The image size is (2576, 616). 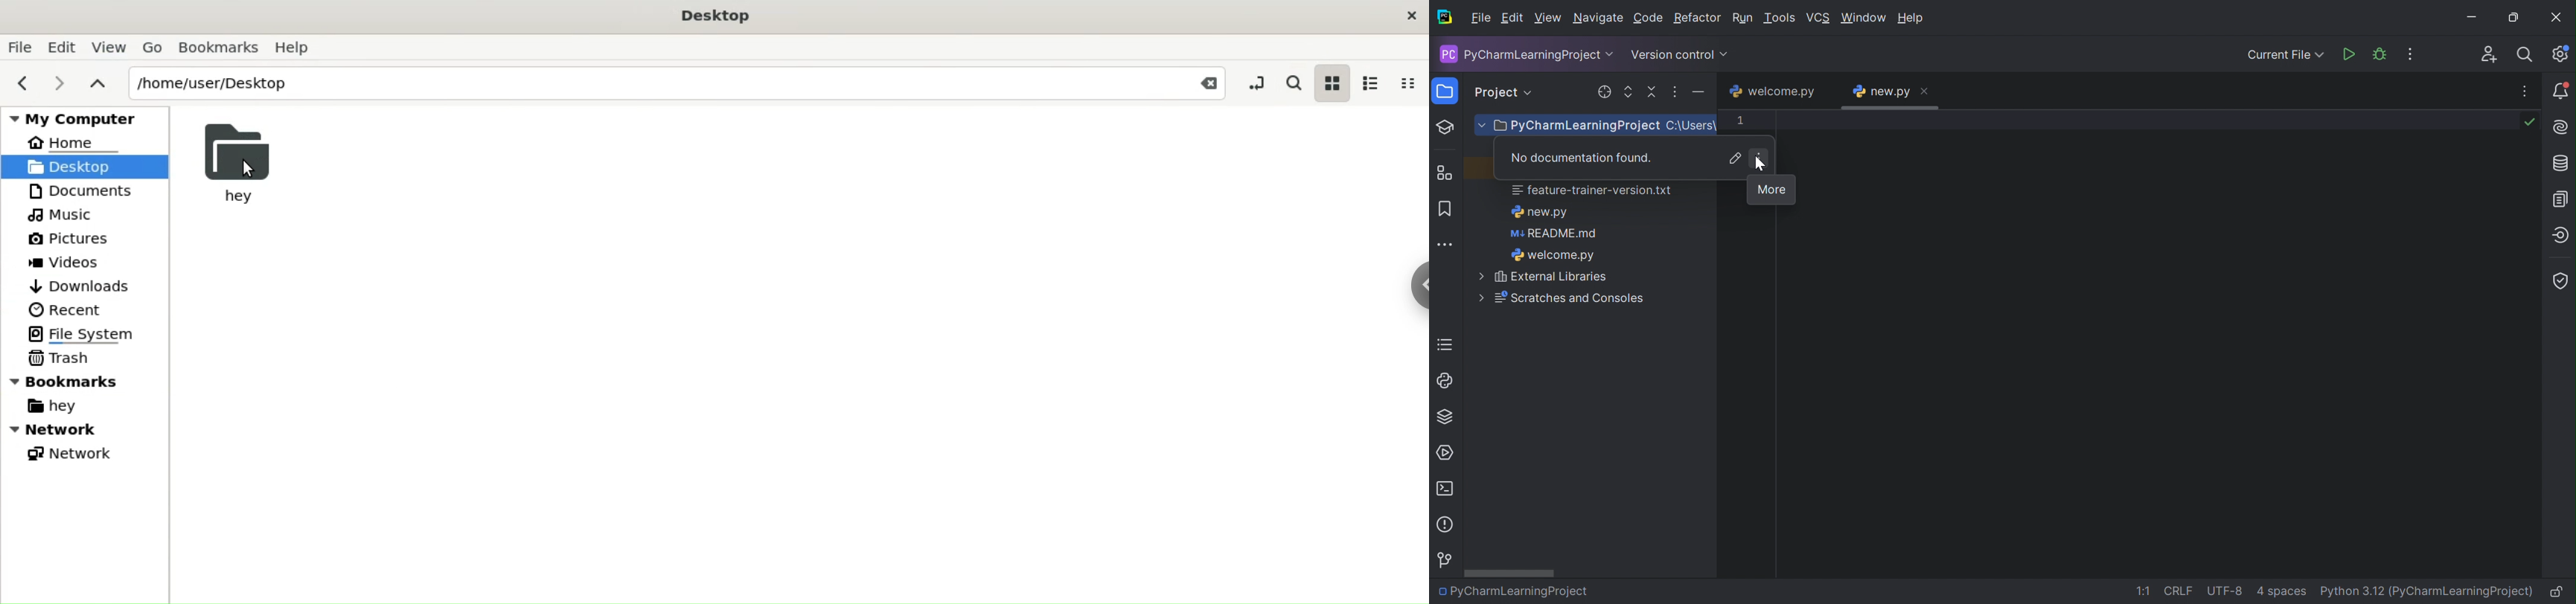 I want to click on Structure, so click(x=1444, y=173).